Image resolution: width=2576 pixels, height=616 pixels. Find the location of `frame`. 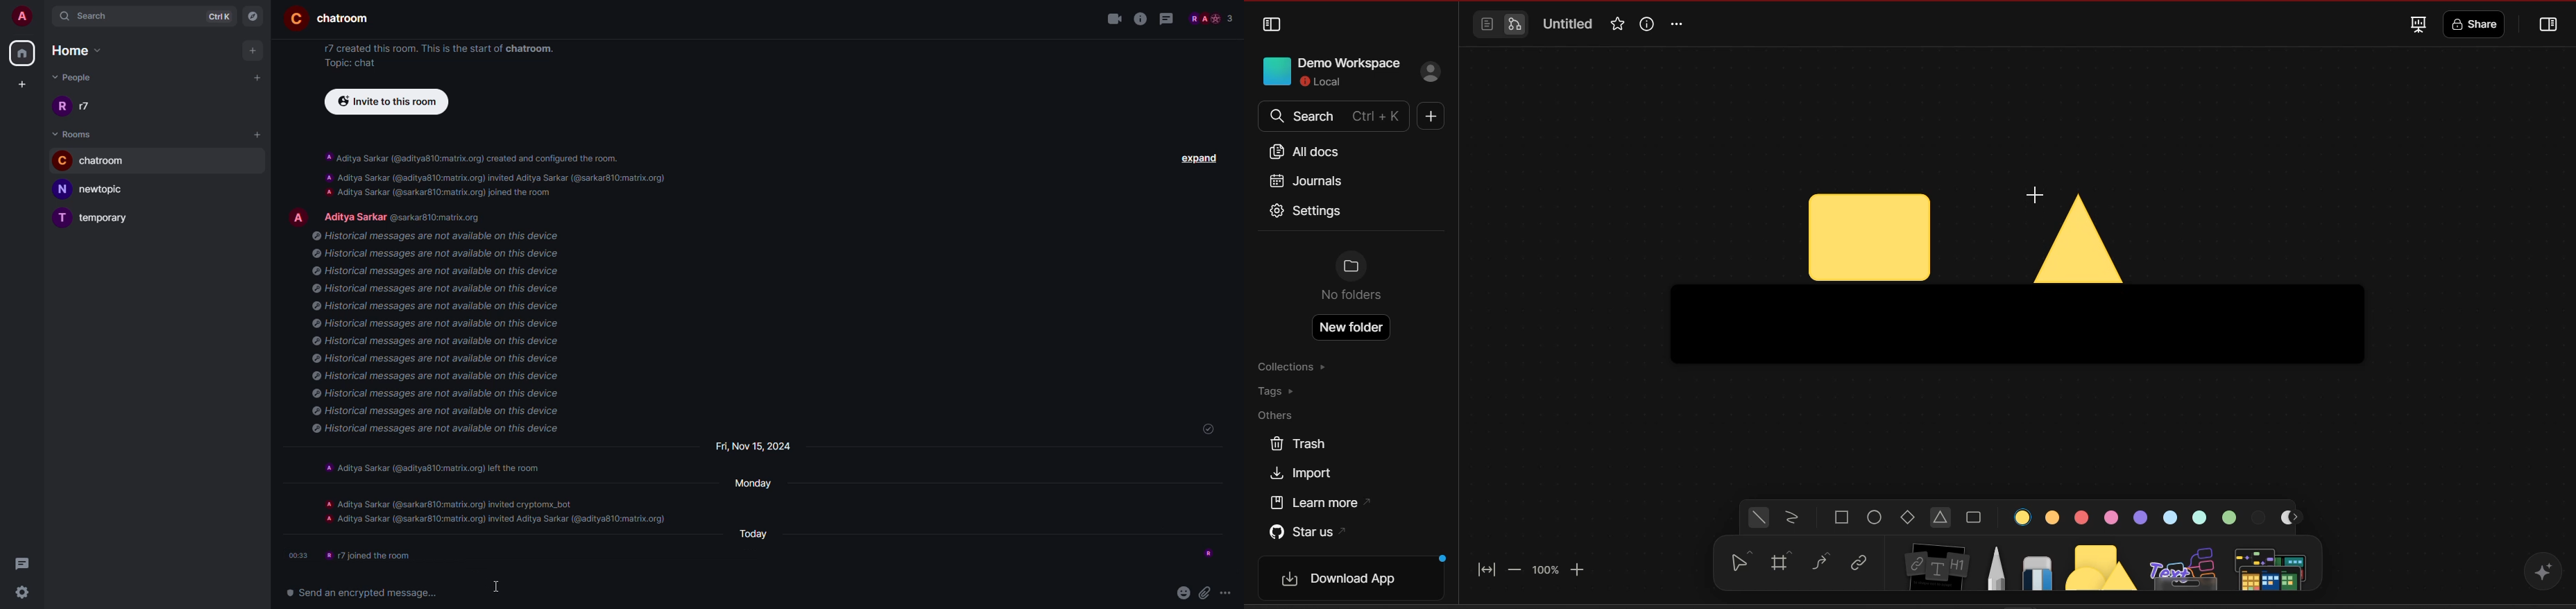

frame is located at coordinates (1786, 563).